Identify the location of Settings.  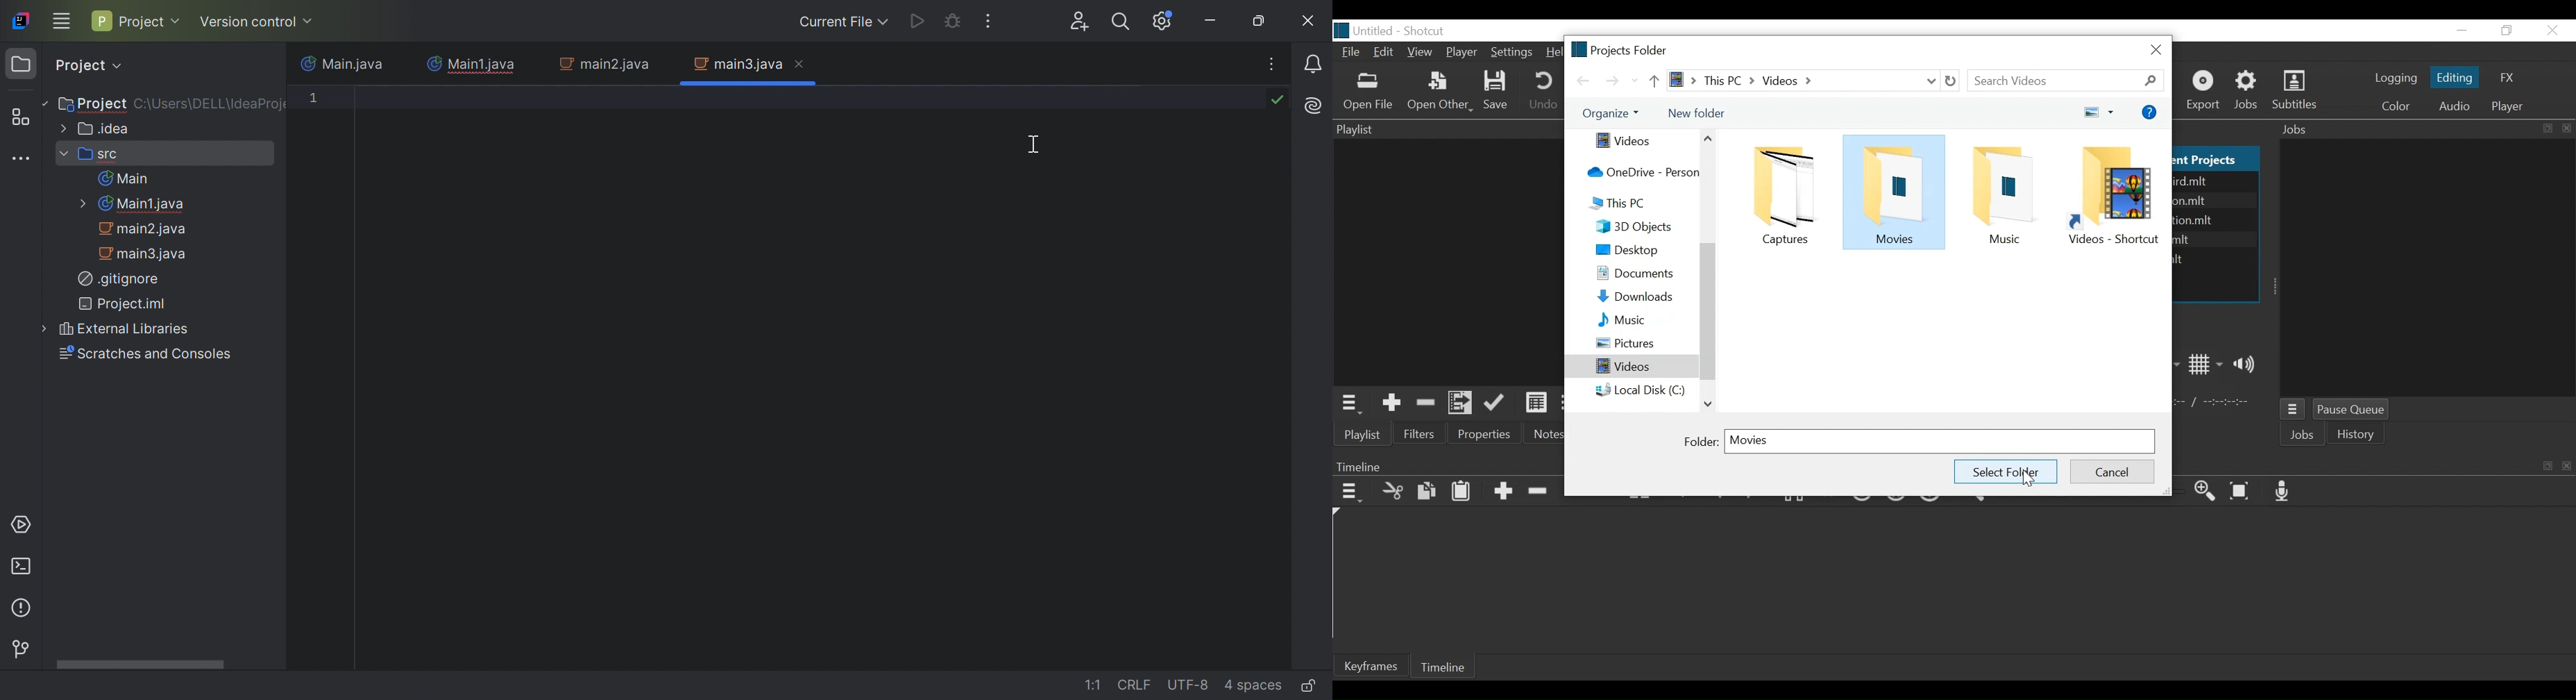
(1510, 54).